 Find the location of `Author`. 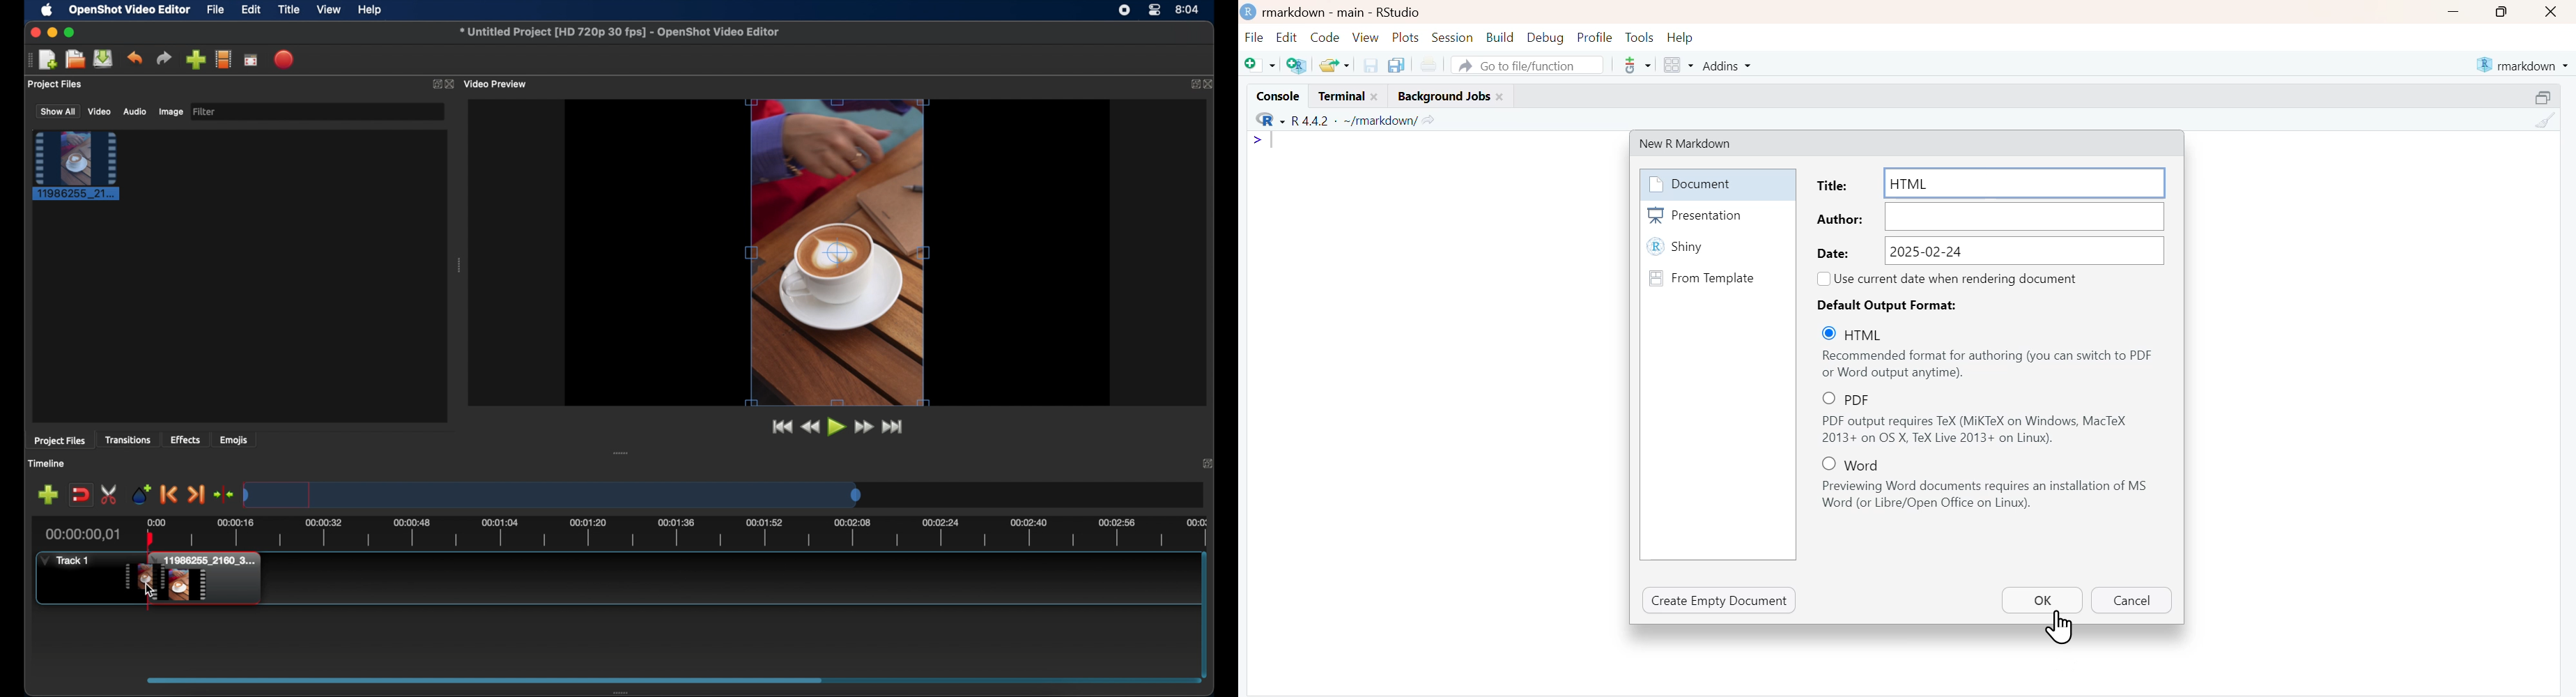

Author is located at coordinates (1989, 217).